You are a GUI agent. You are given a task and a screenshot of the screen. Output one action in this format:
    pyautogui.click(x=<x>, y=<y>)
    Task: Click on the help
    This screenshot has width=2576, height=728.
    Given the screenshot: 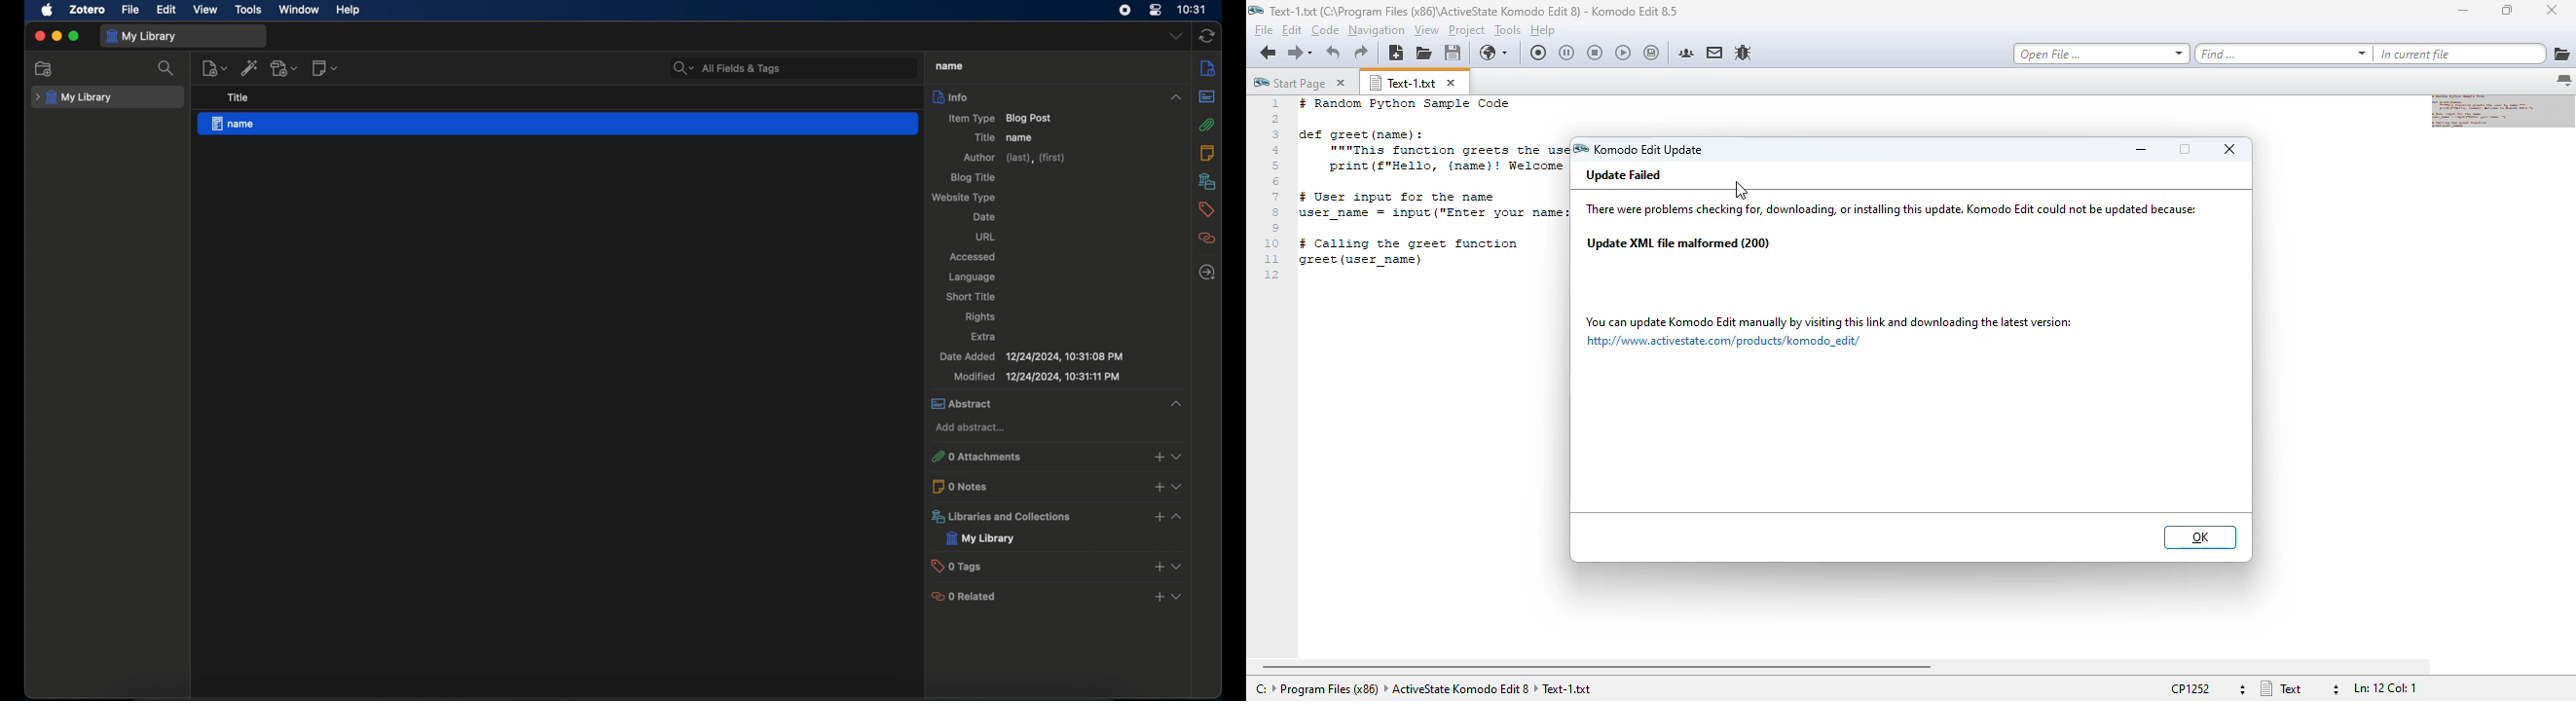 What is the action you would take?
    pyautogui.click(x=348, y=10)
    